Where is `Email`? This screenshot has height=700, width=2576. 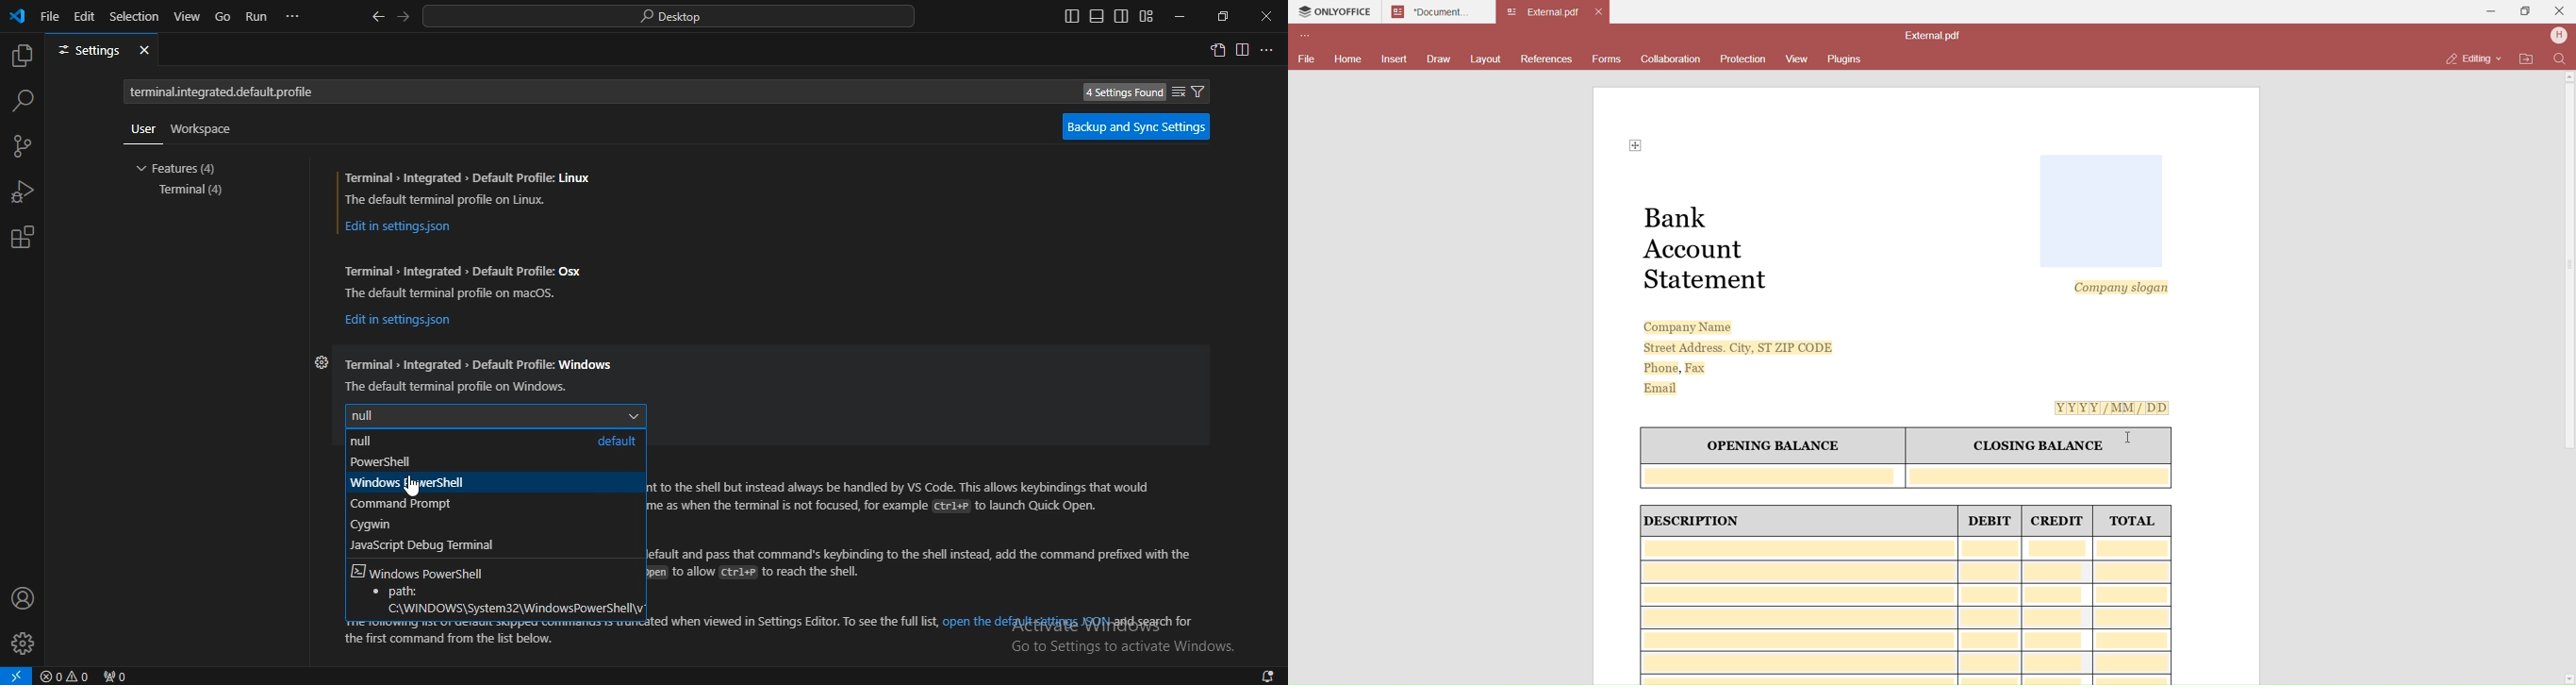
Email is located at coordinates (1662, 389).